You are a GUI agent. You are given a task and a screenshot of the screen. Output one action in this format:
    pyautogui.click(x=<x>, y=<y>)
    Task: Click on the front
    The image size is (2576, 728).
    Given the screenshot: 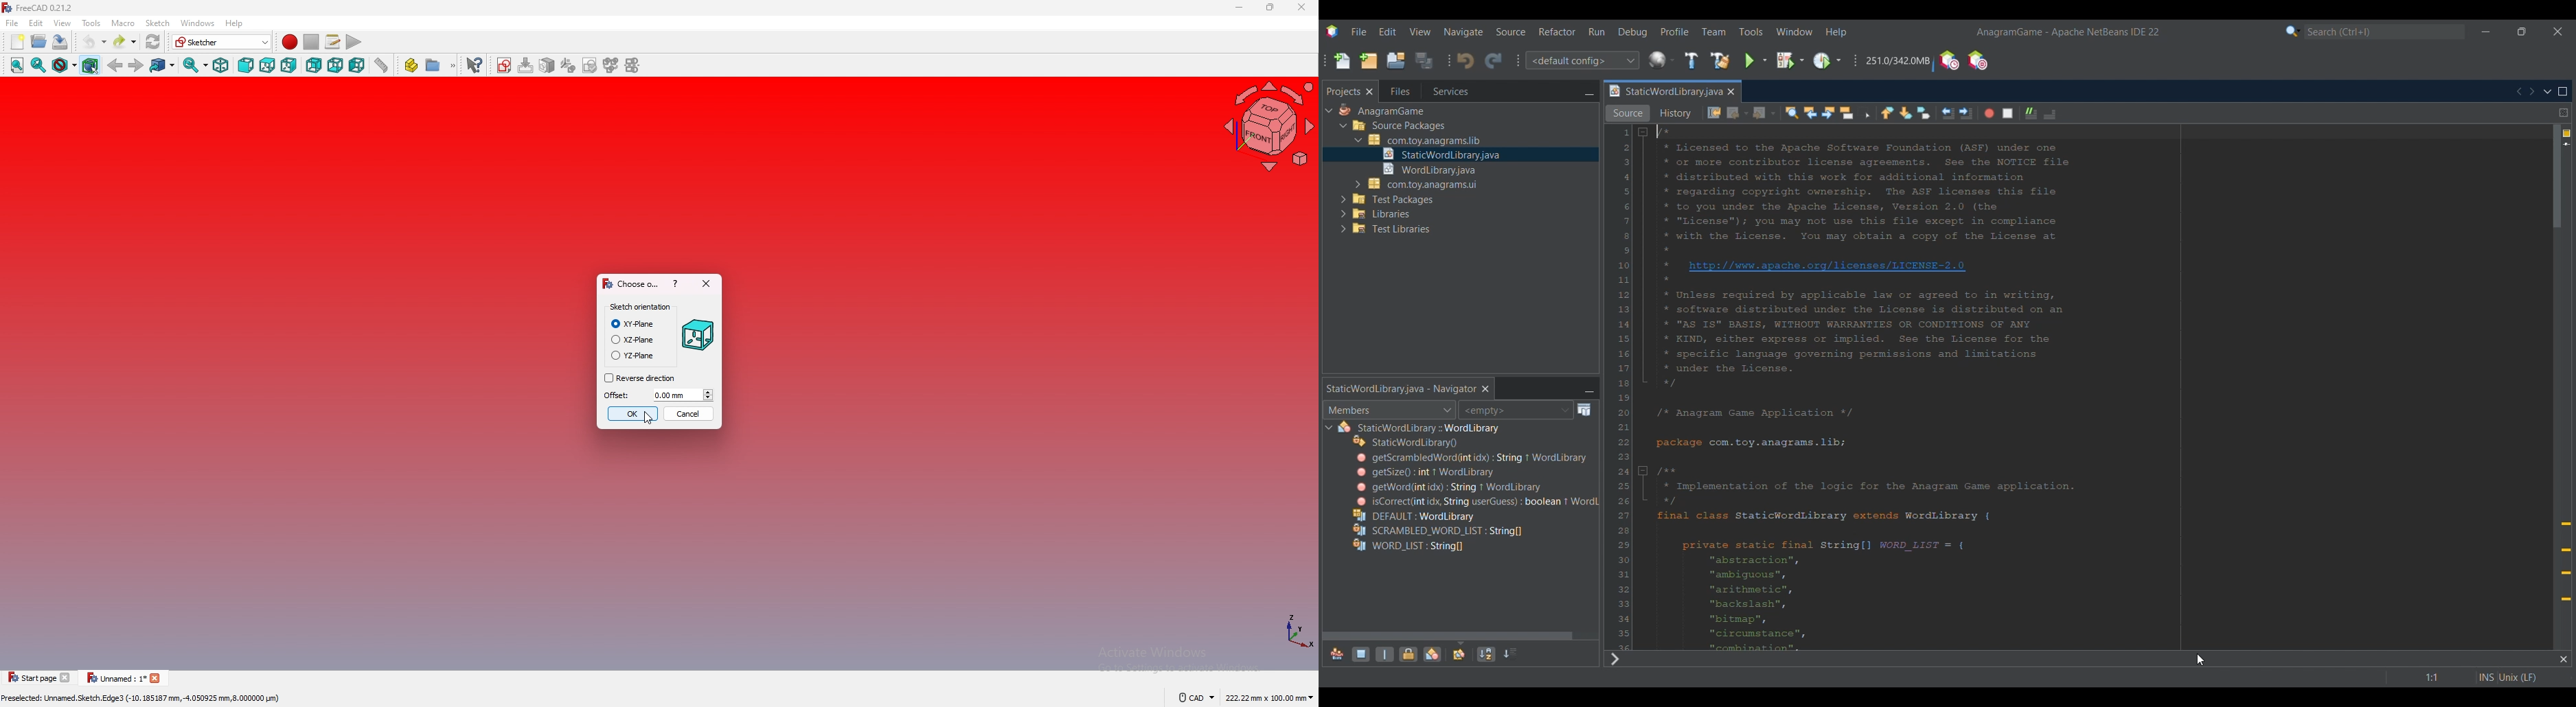 What is the action you would take?
    pyautogui.click(x=246, y=65)
    